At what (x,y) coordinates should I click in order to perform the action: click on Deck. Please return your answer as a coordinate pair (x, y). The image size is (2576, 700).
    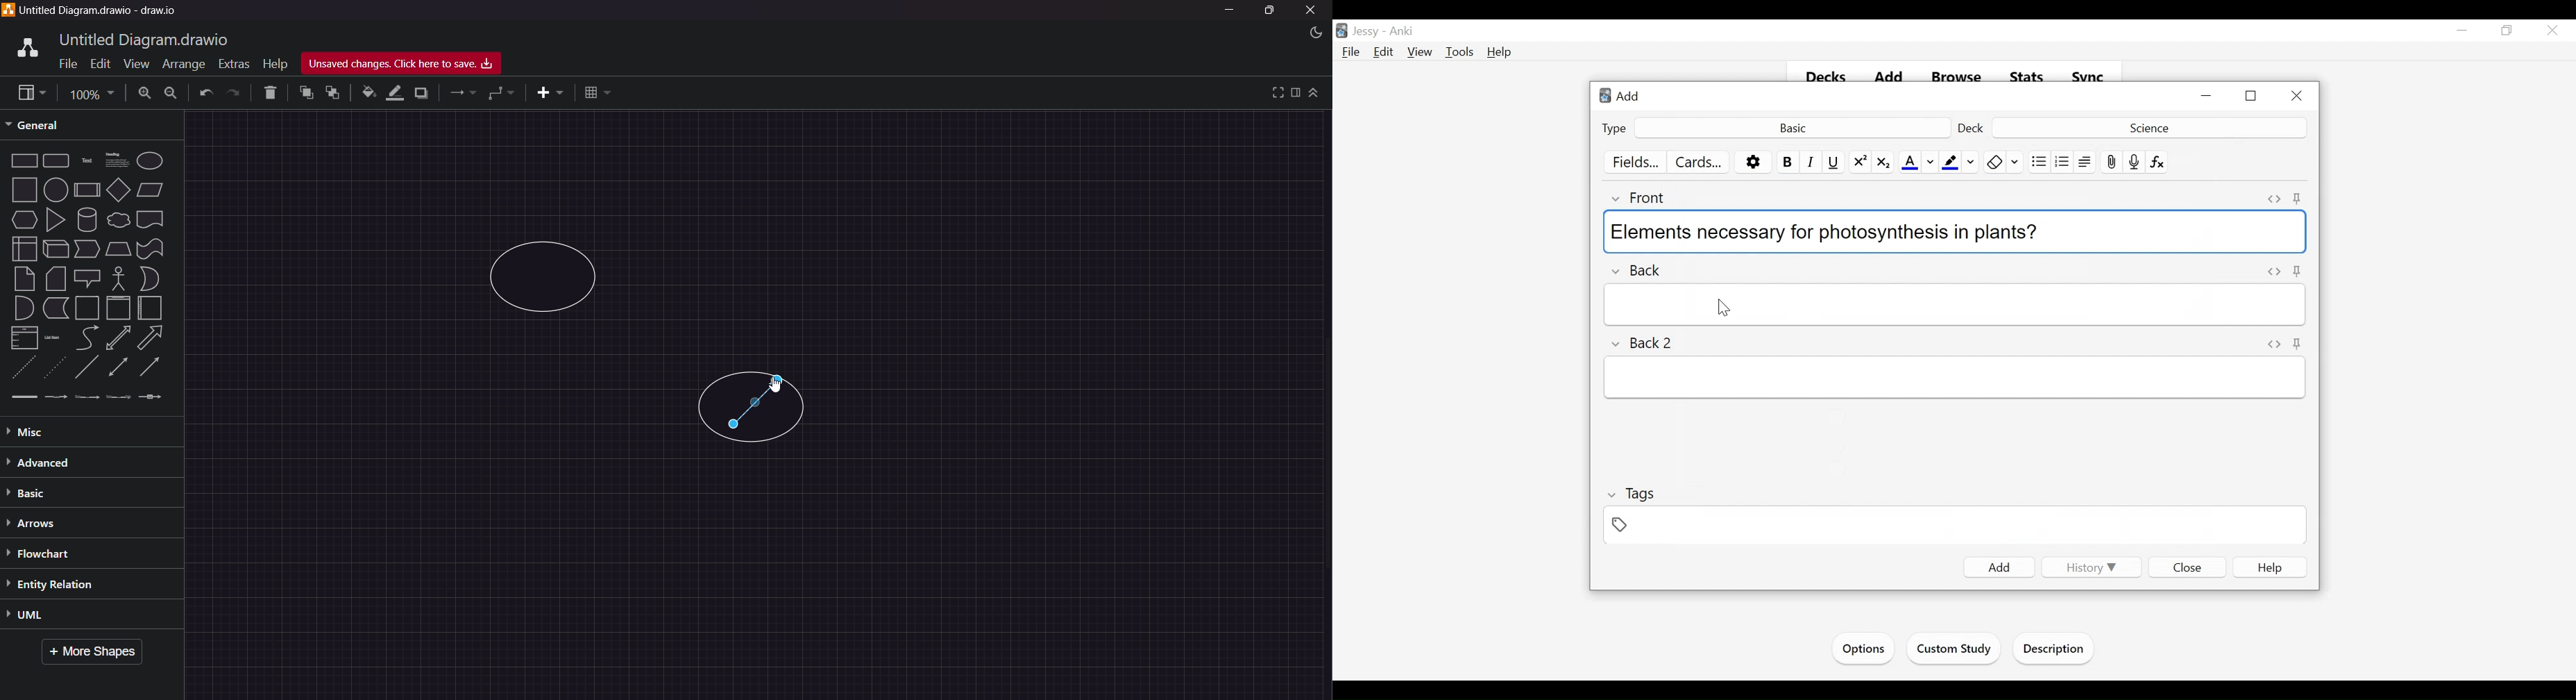
    Looking at the image, I should click on (2147, 127).